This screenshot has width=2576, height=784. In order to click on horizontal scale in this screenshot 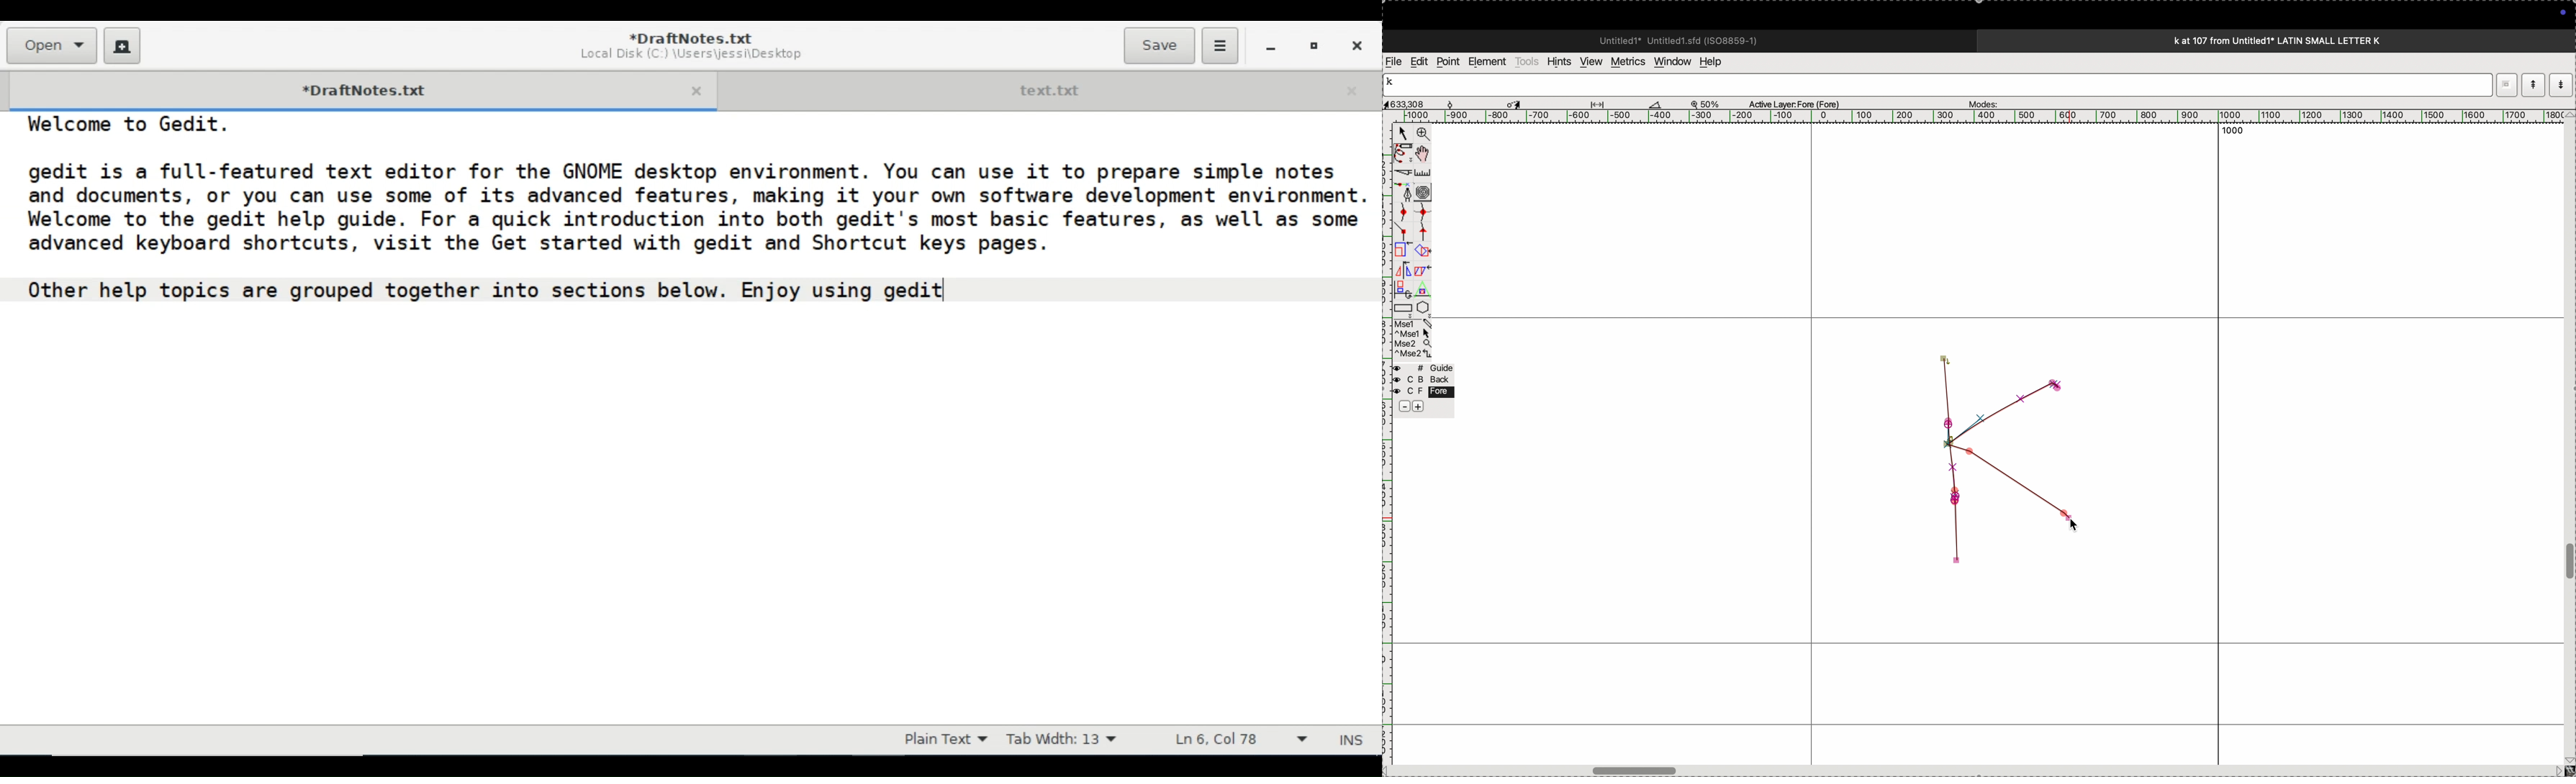, I will do `click(1967, 116)`.